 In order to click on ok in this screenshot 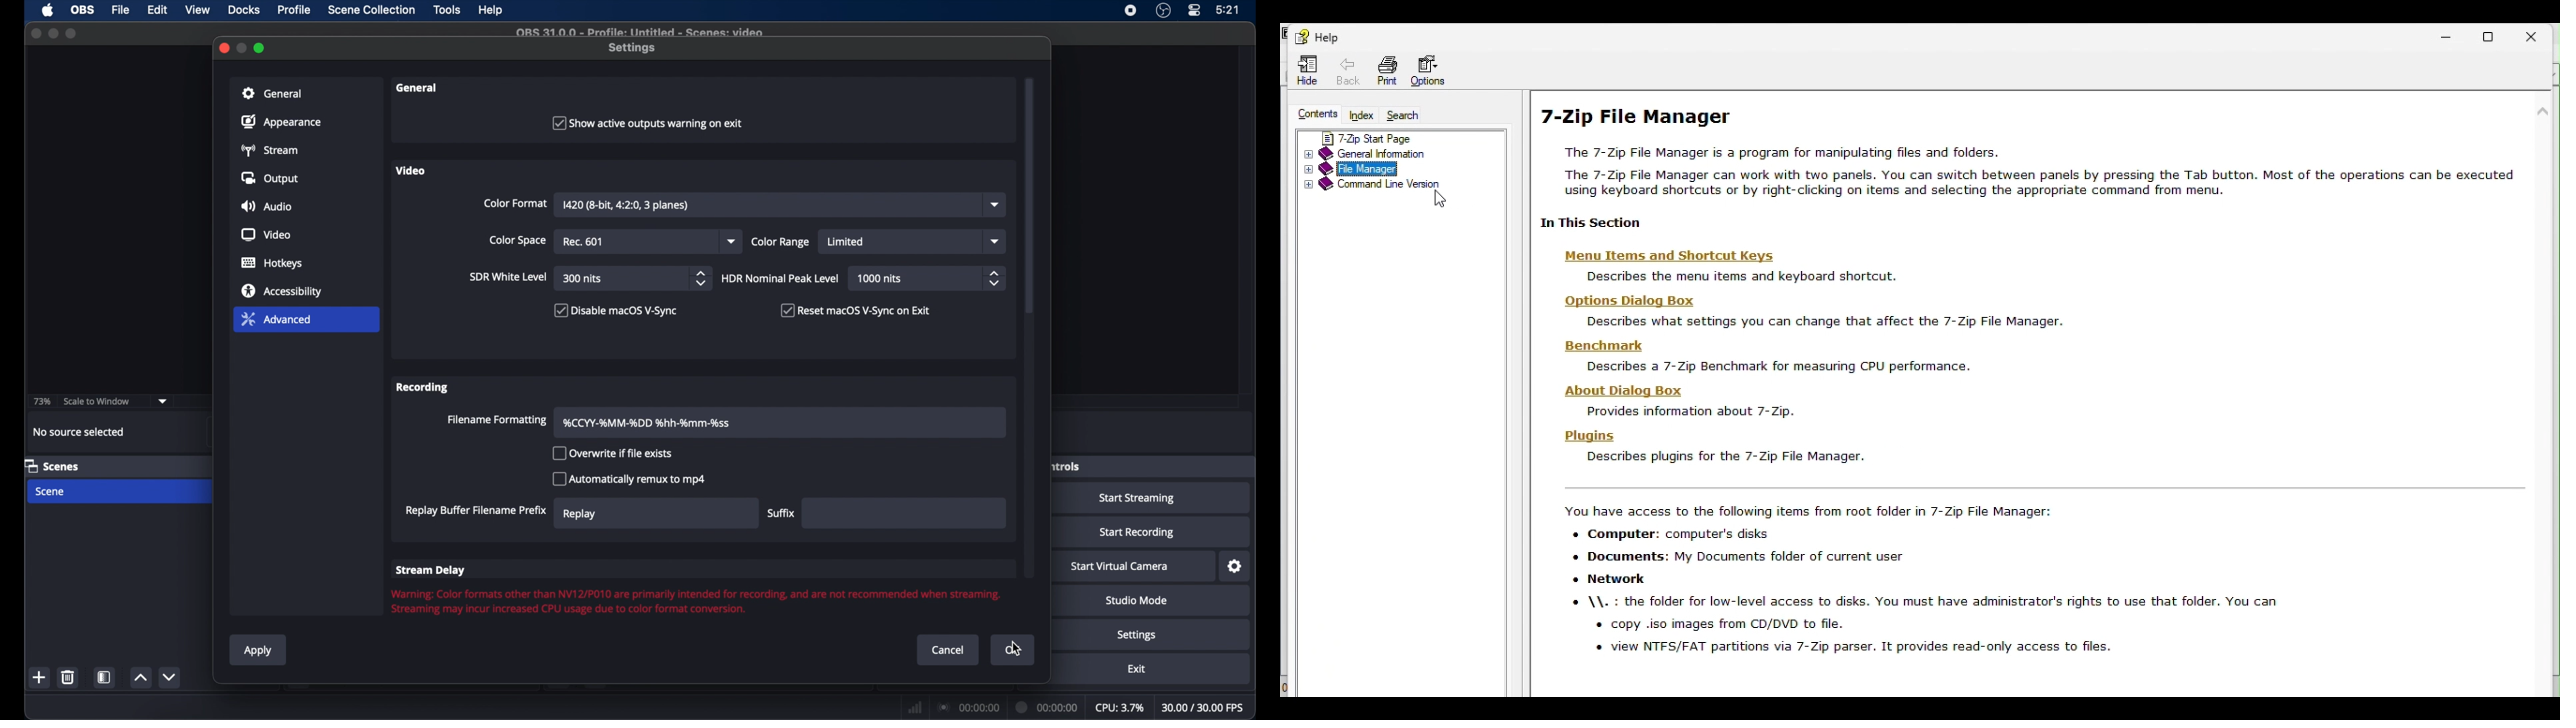, I will do `click(1013, 650)`.